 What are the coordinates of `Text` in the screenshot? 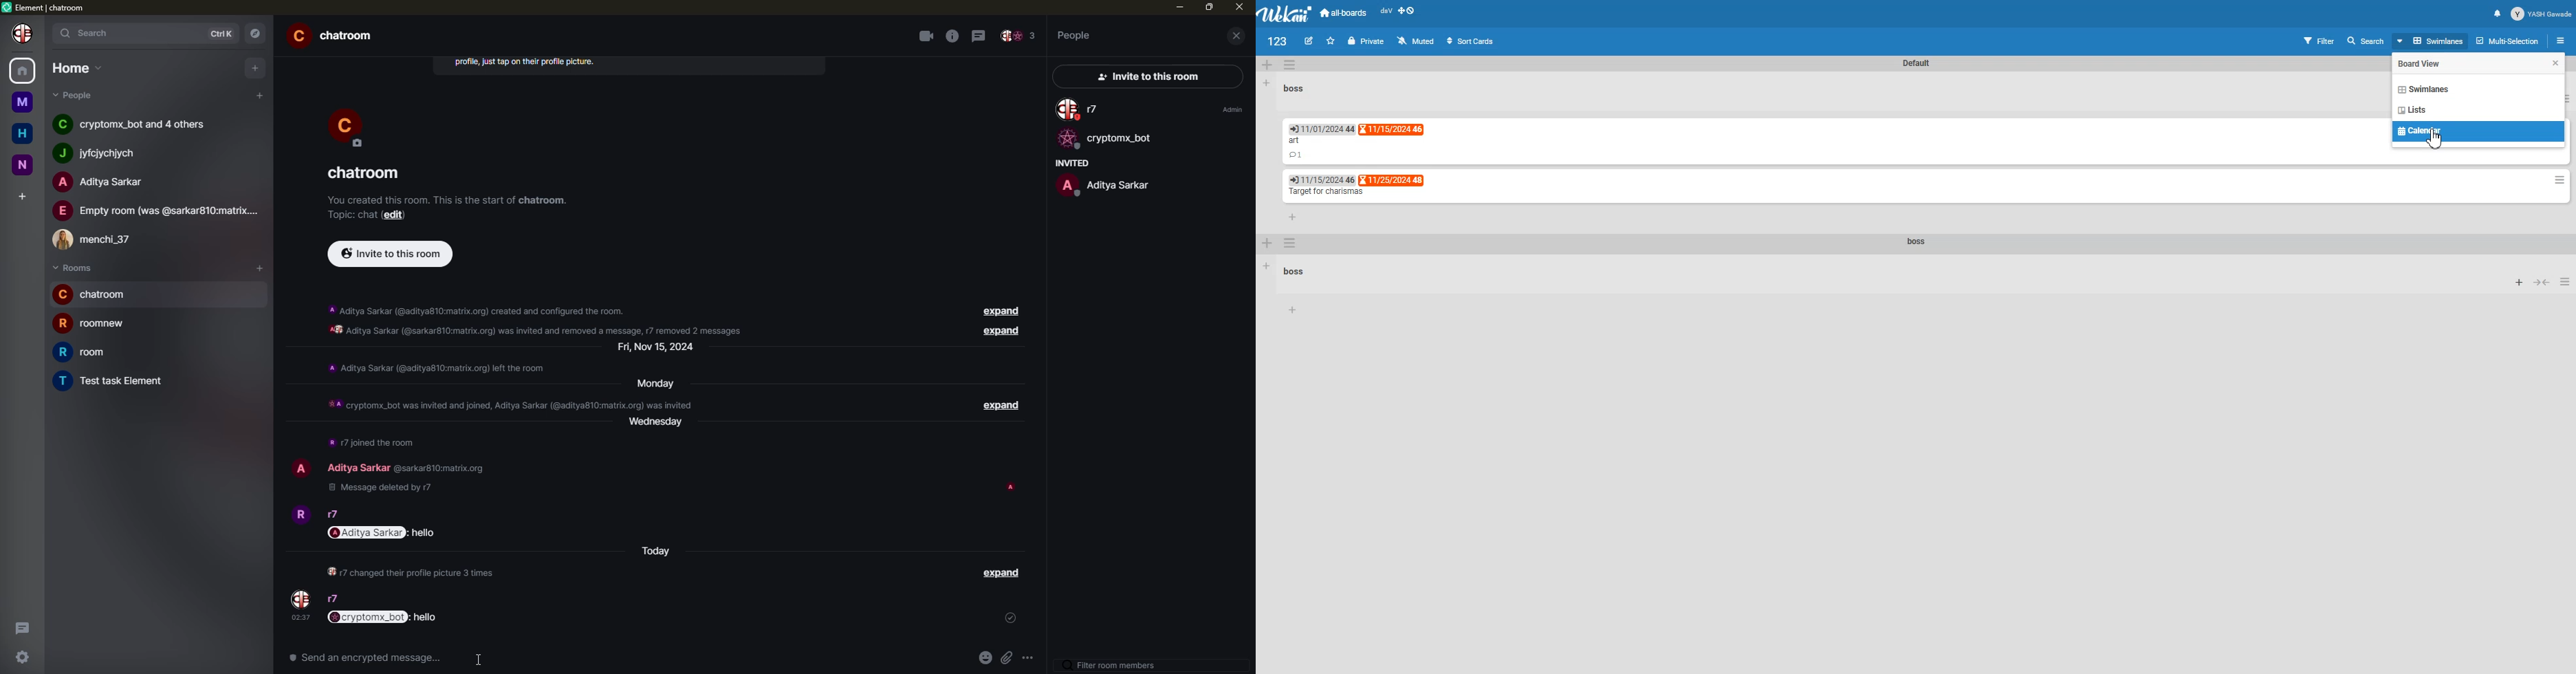 It's located at (1294, 142).